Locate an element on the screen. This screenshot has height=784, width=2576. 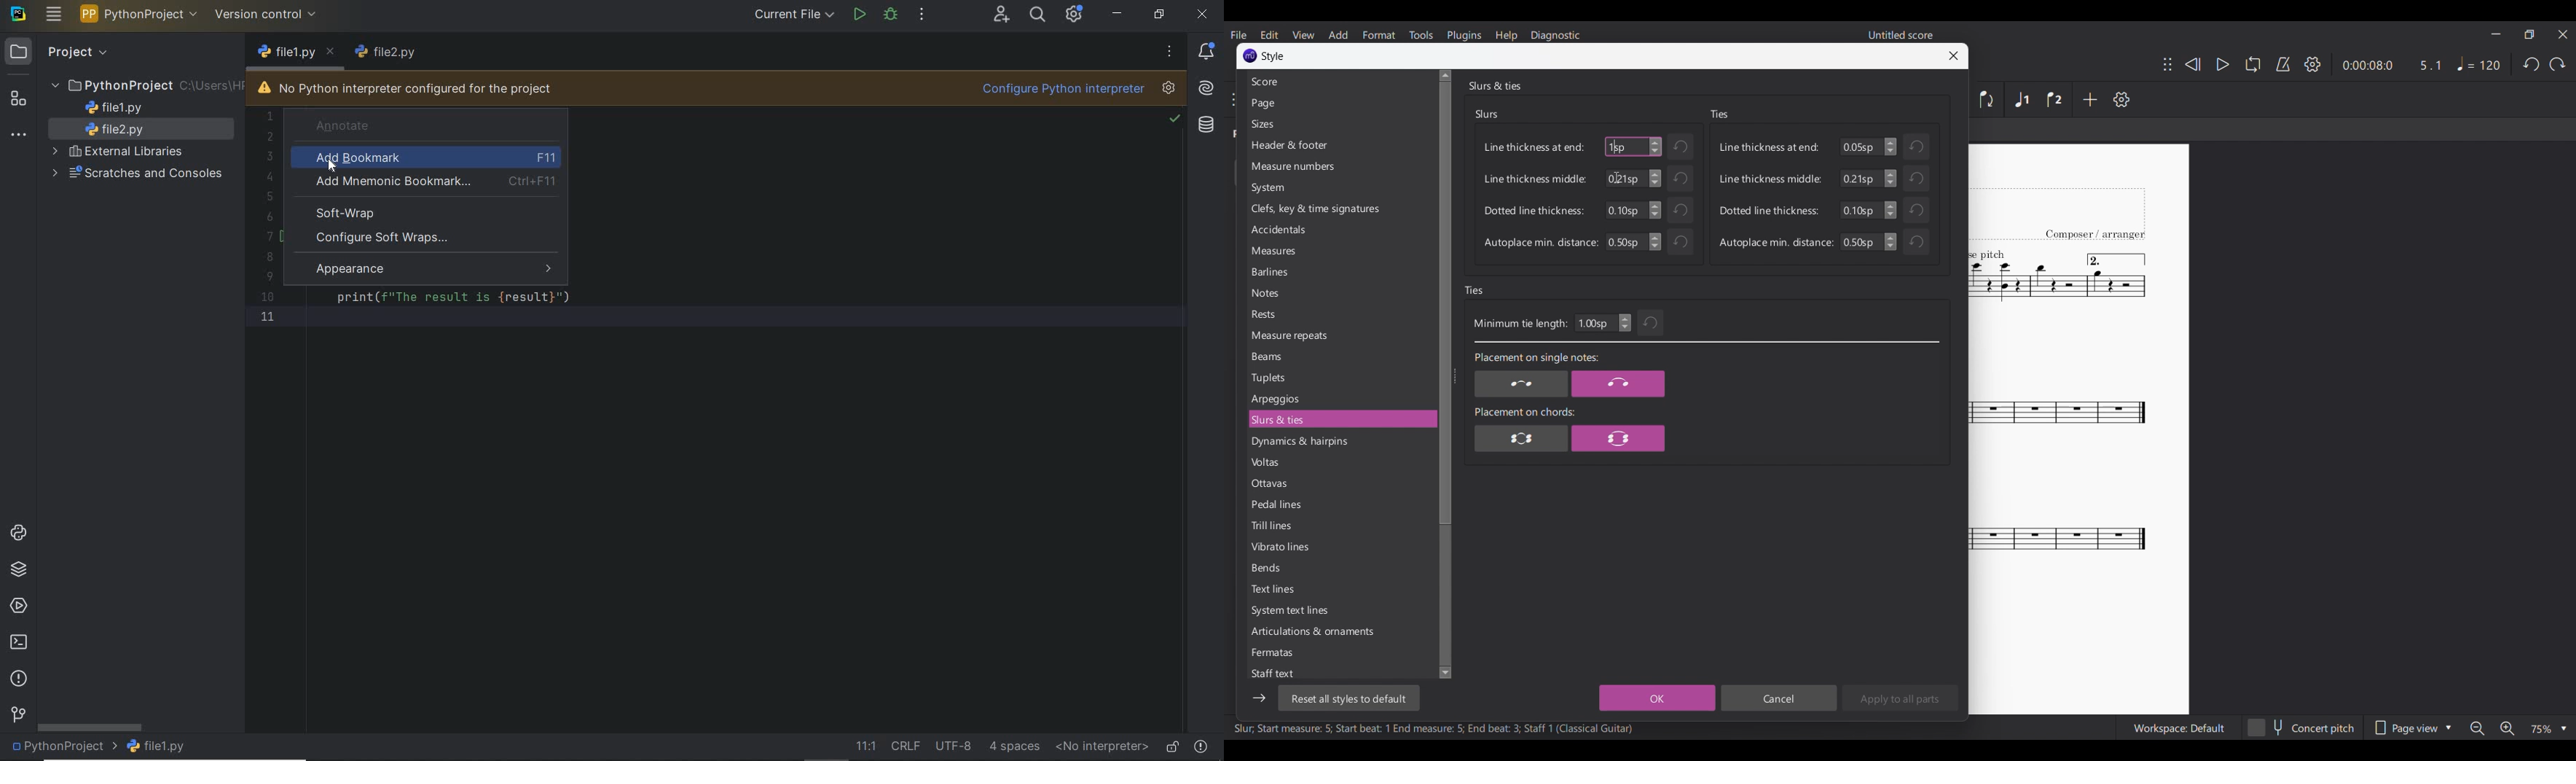
more tool windows is located at coordinates (19, 137).